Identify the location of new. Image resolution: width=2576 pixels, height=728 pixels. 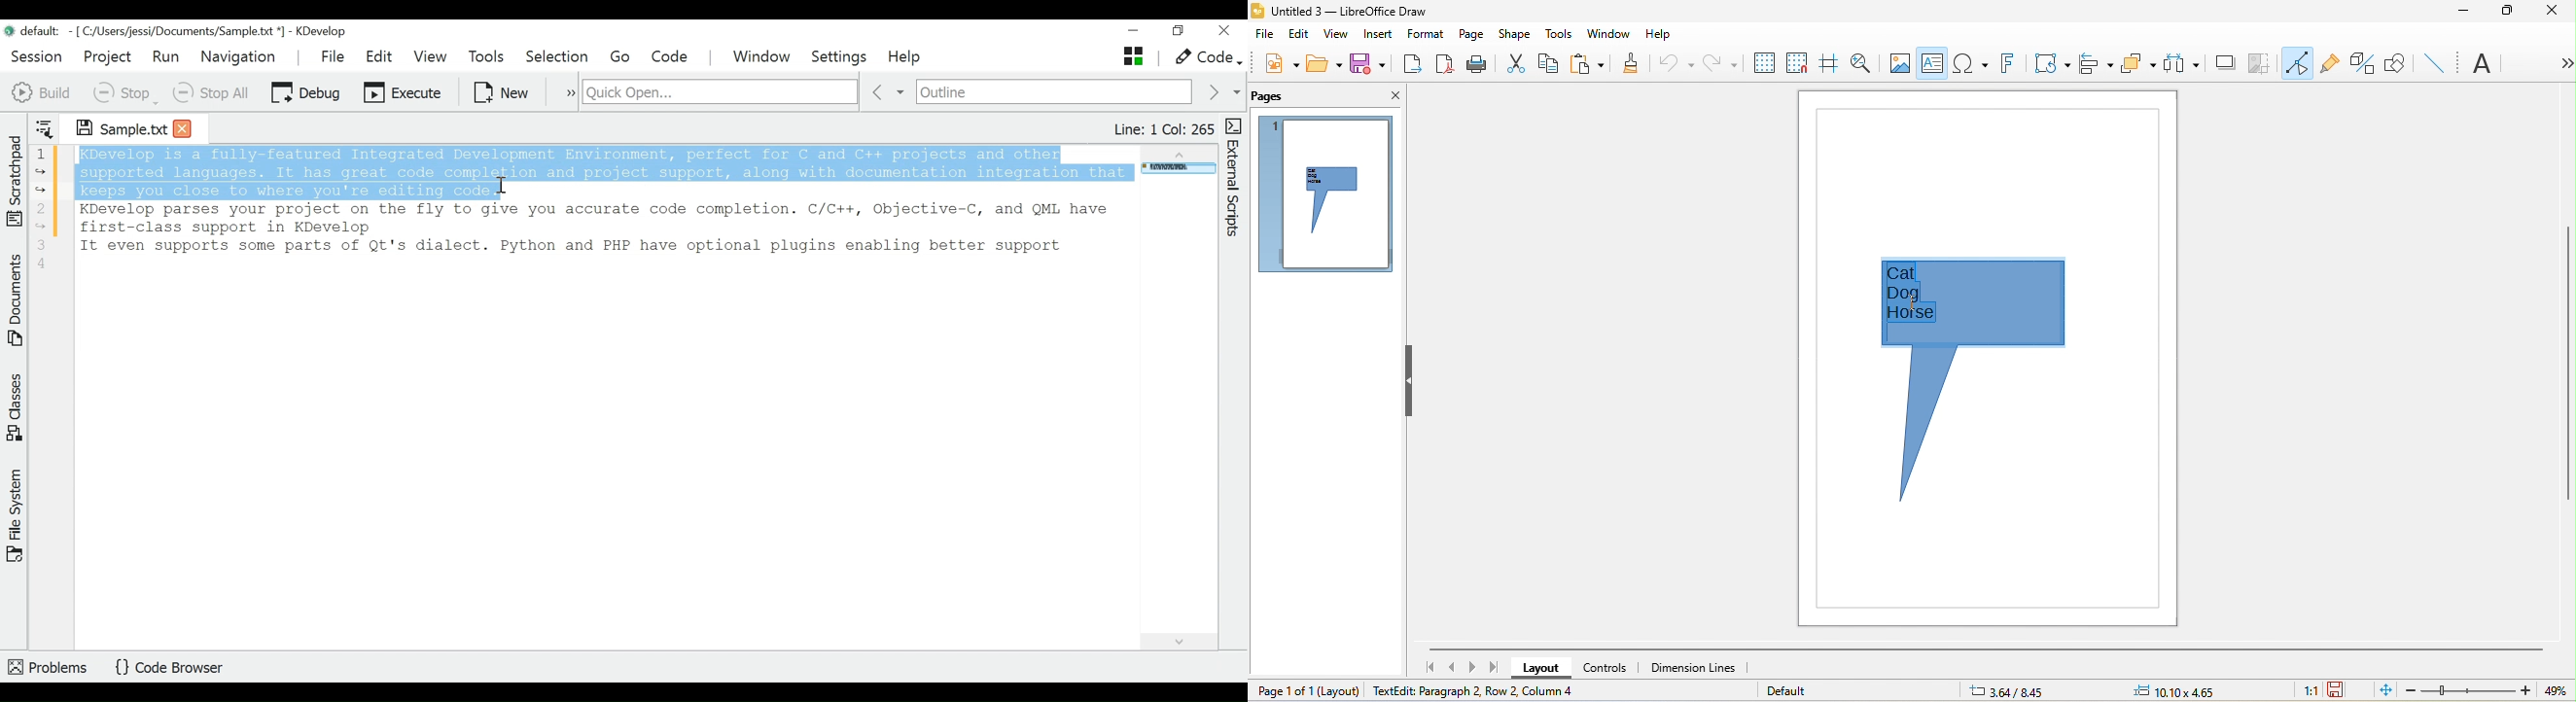
(1275, 63).